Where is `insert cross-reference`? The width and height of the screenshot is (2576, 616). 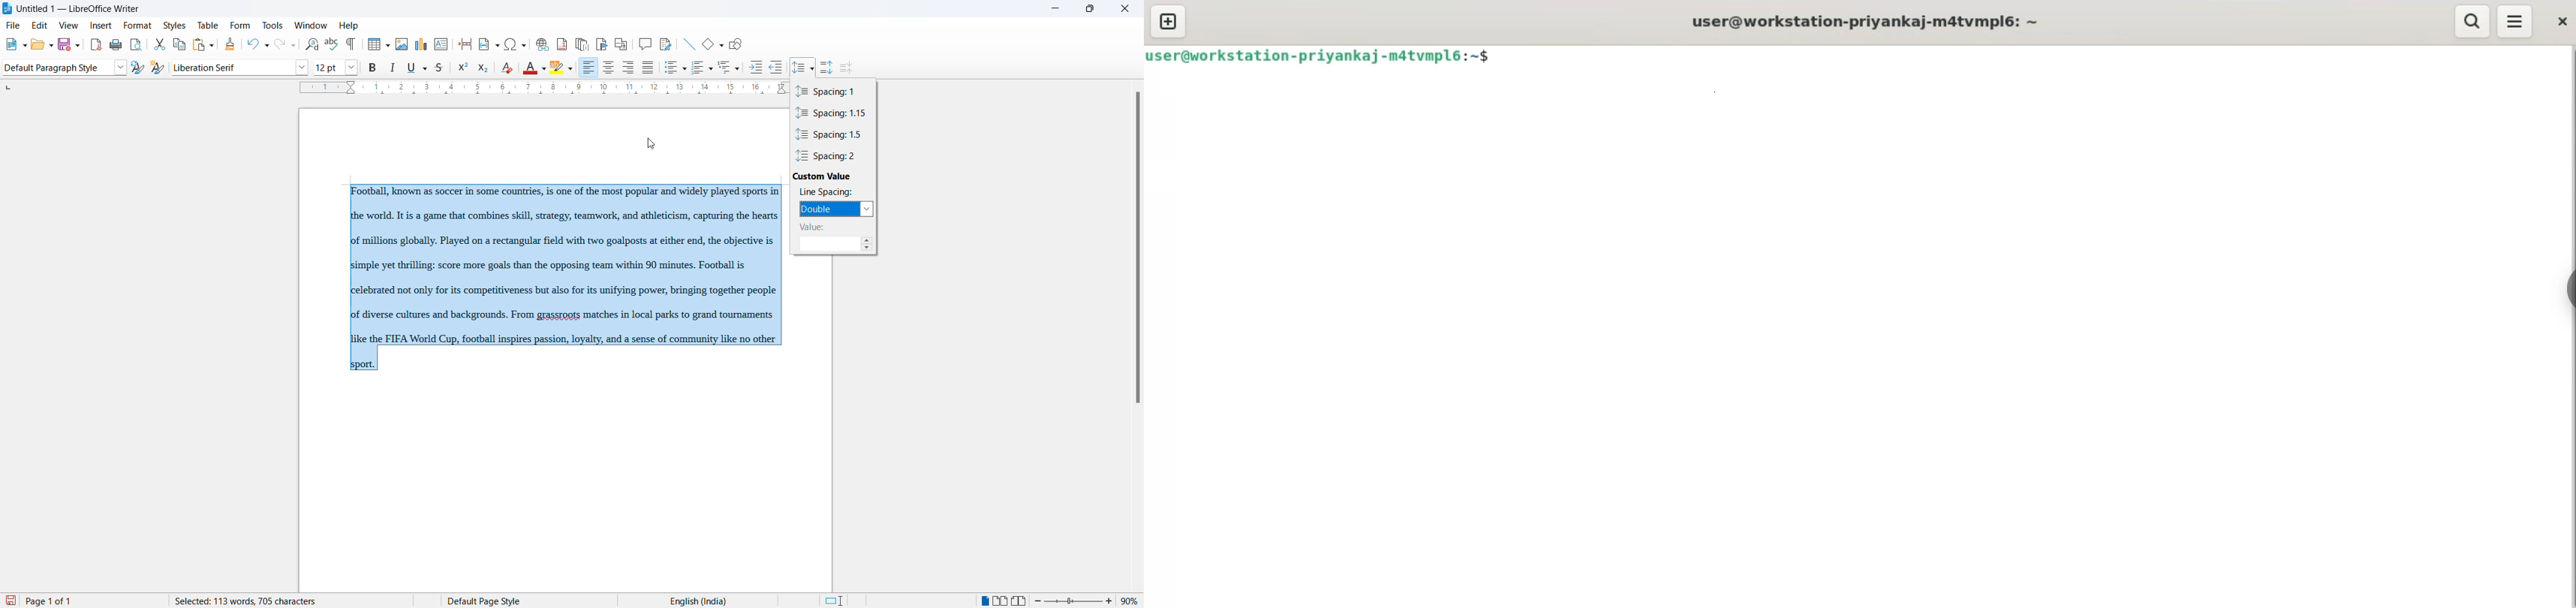
insert cross-reference is located at coordinates (623, 44).